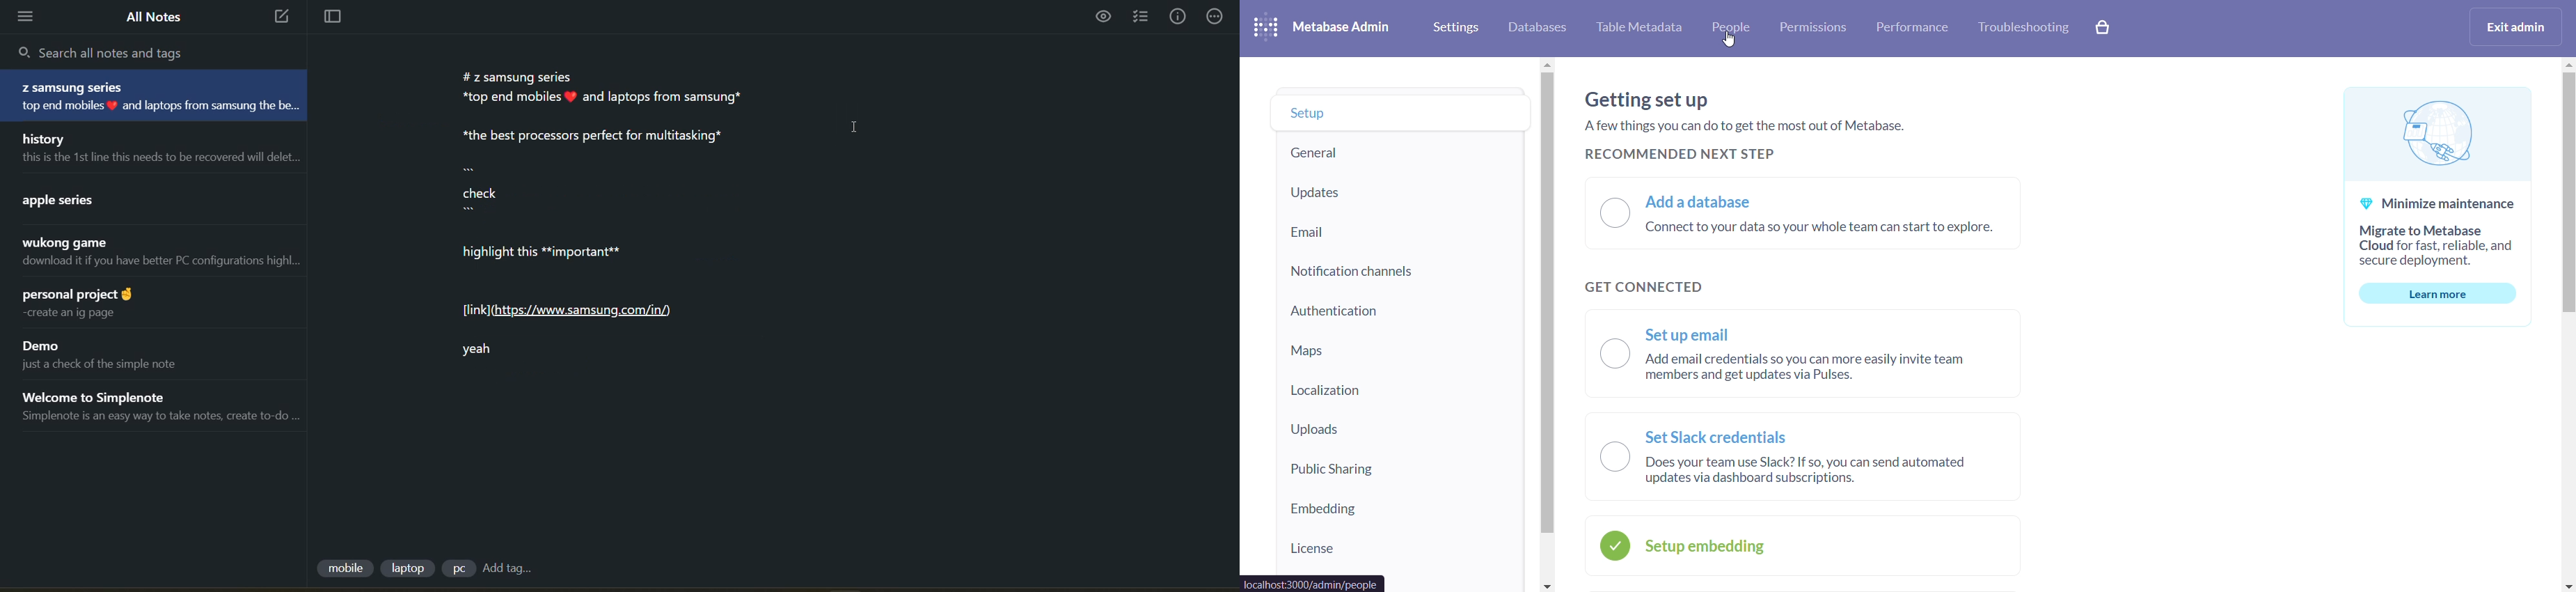 The width and height of the screenshot is (2576, 616). What do you see at coordinates (155, 302) in the screenshot?
I see `note title and preview` at bounding box center [155, 302].